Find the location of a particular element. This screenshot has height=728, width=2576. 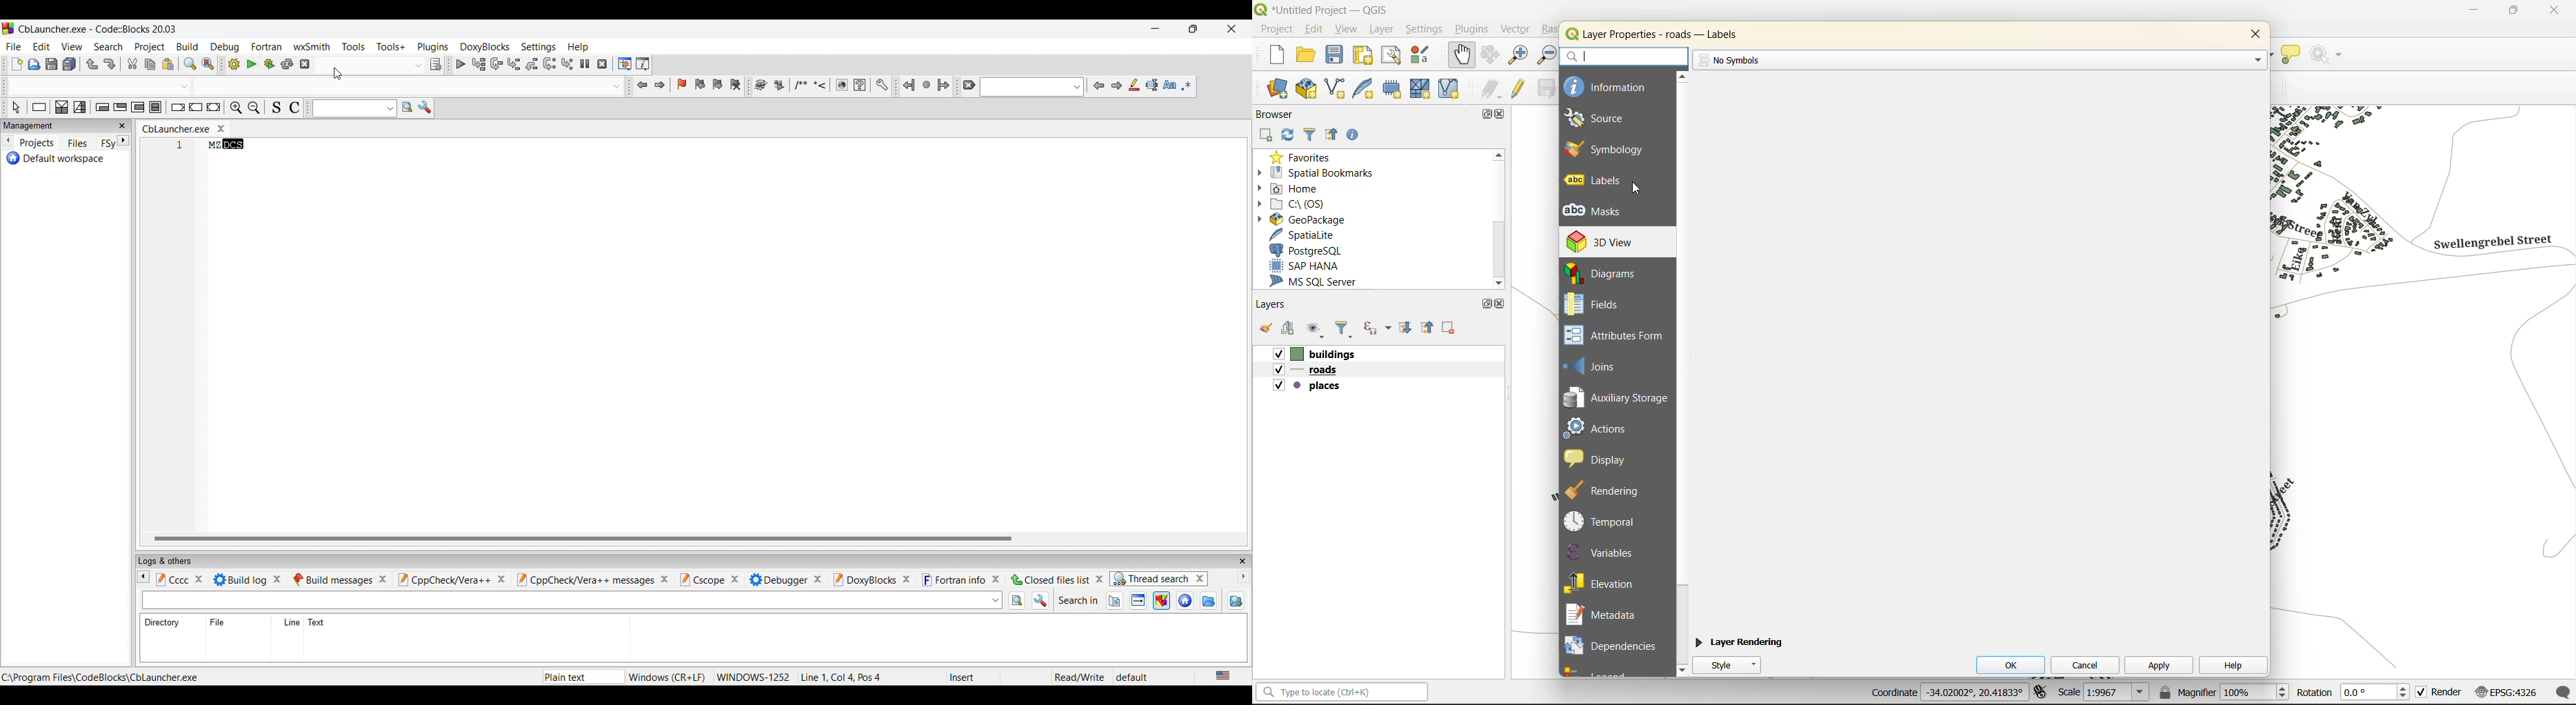

Entry condition loop is located at coordinates (102, 107).